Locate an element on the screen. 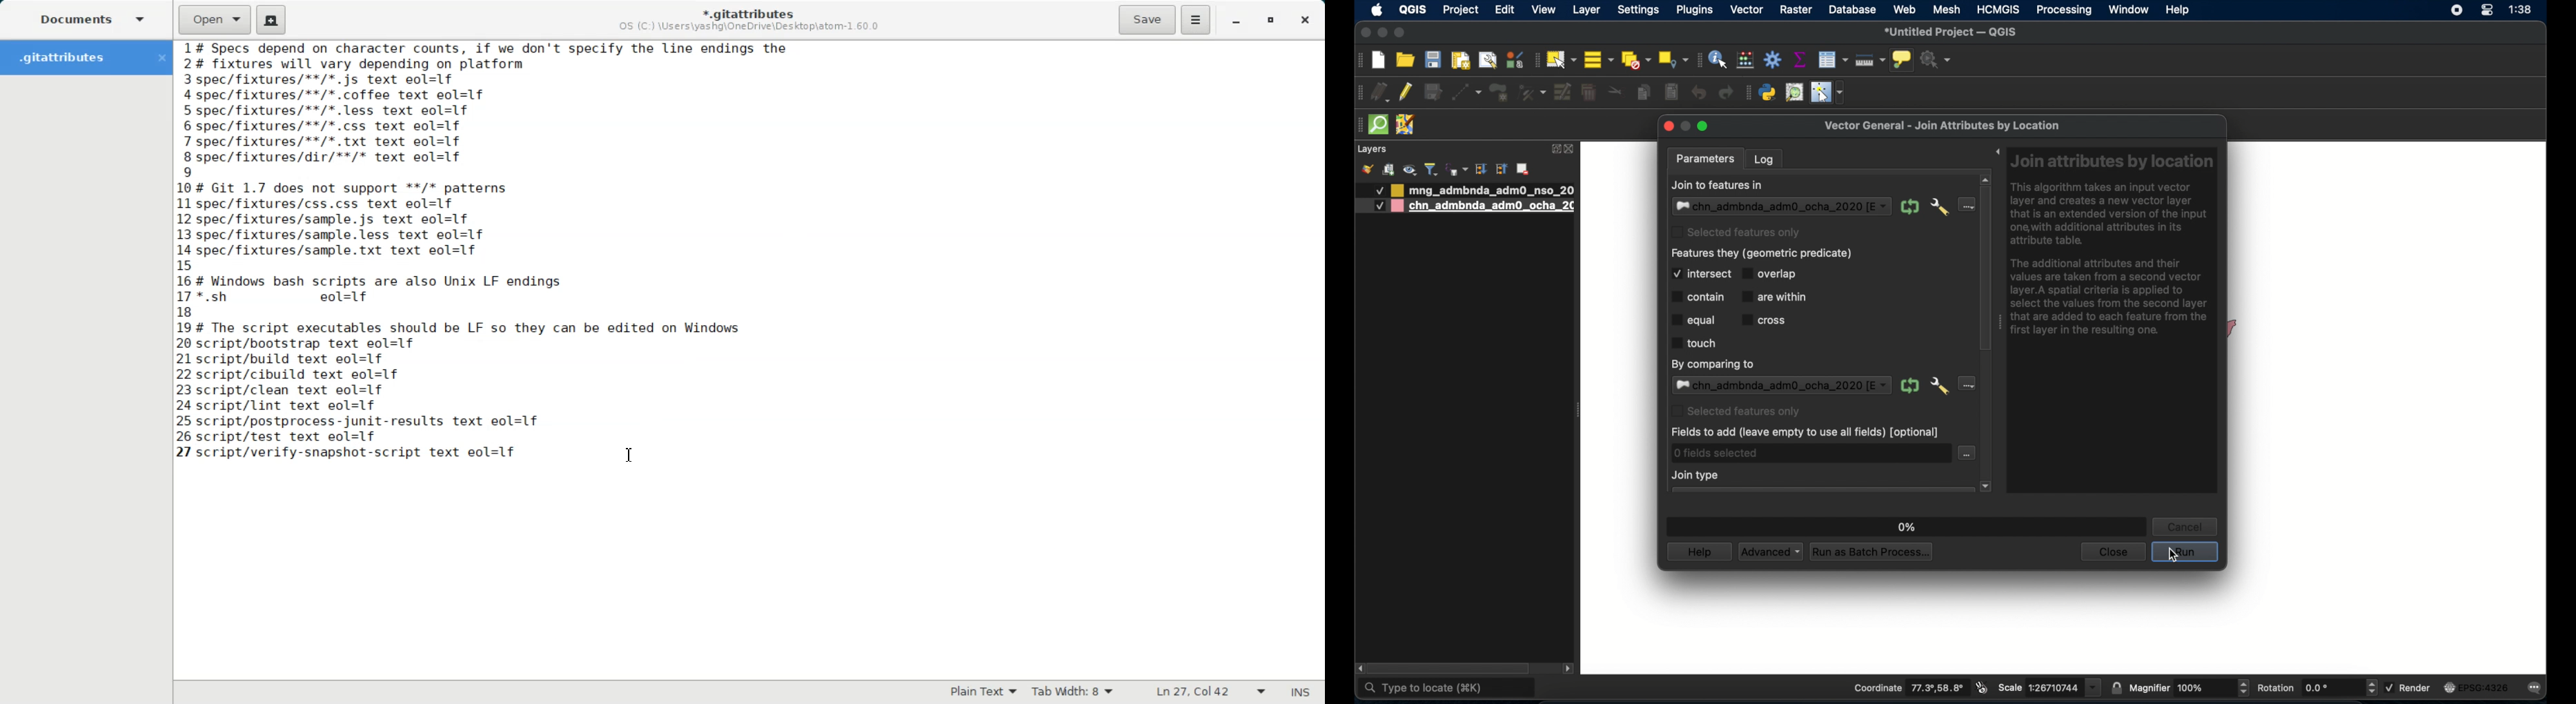 The image size is (2576, 728). plugins is located at coordinates (1694, 10).